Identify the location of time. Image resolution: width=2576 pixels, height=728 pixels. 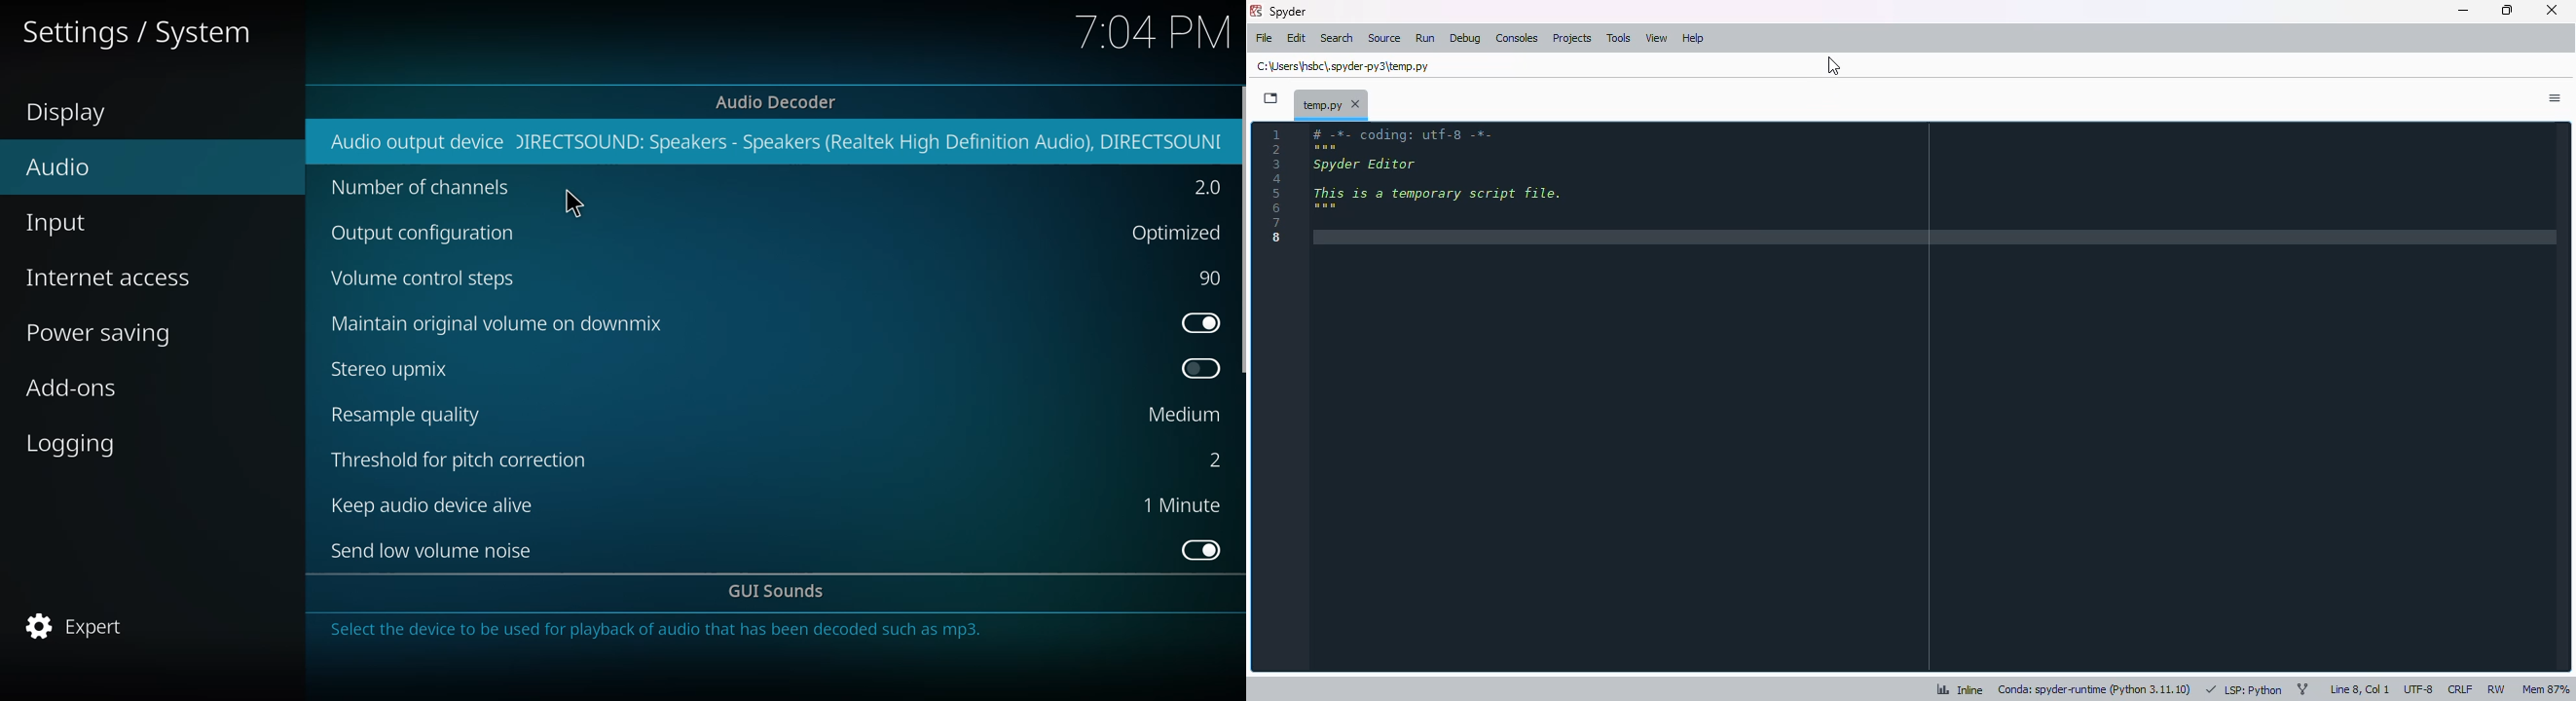
(1154, 32).